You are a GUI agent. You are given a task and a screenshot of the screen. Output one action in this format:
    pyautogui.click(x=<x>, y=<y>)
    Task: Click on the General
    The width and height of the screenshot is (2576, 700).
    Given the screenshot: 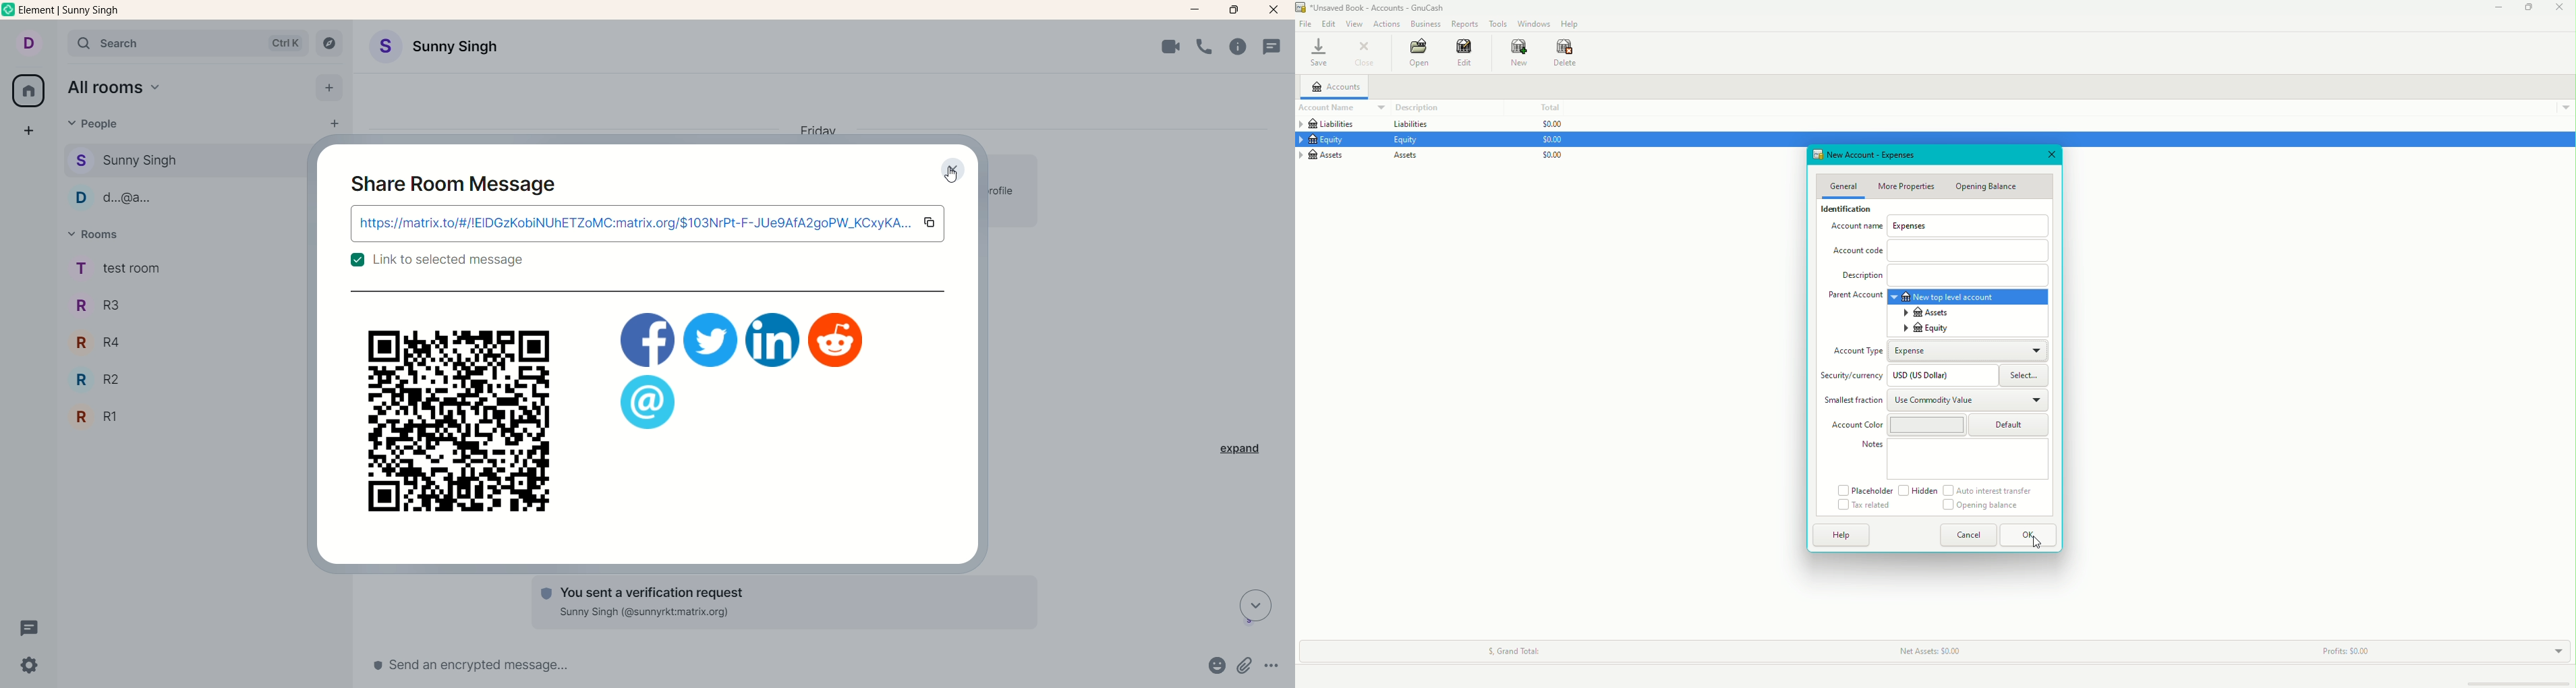 What is the action you would take?
    pyautogui.click(x=1843, y=186)
    